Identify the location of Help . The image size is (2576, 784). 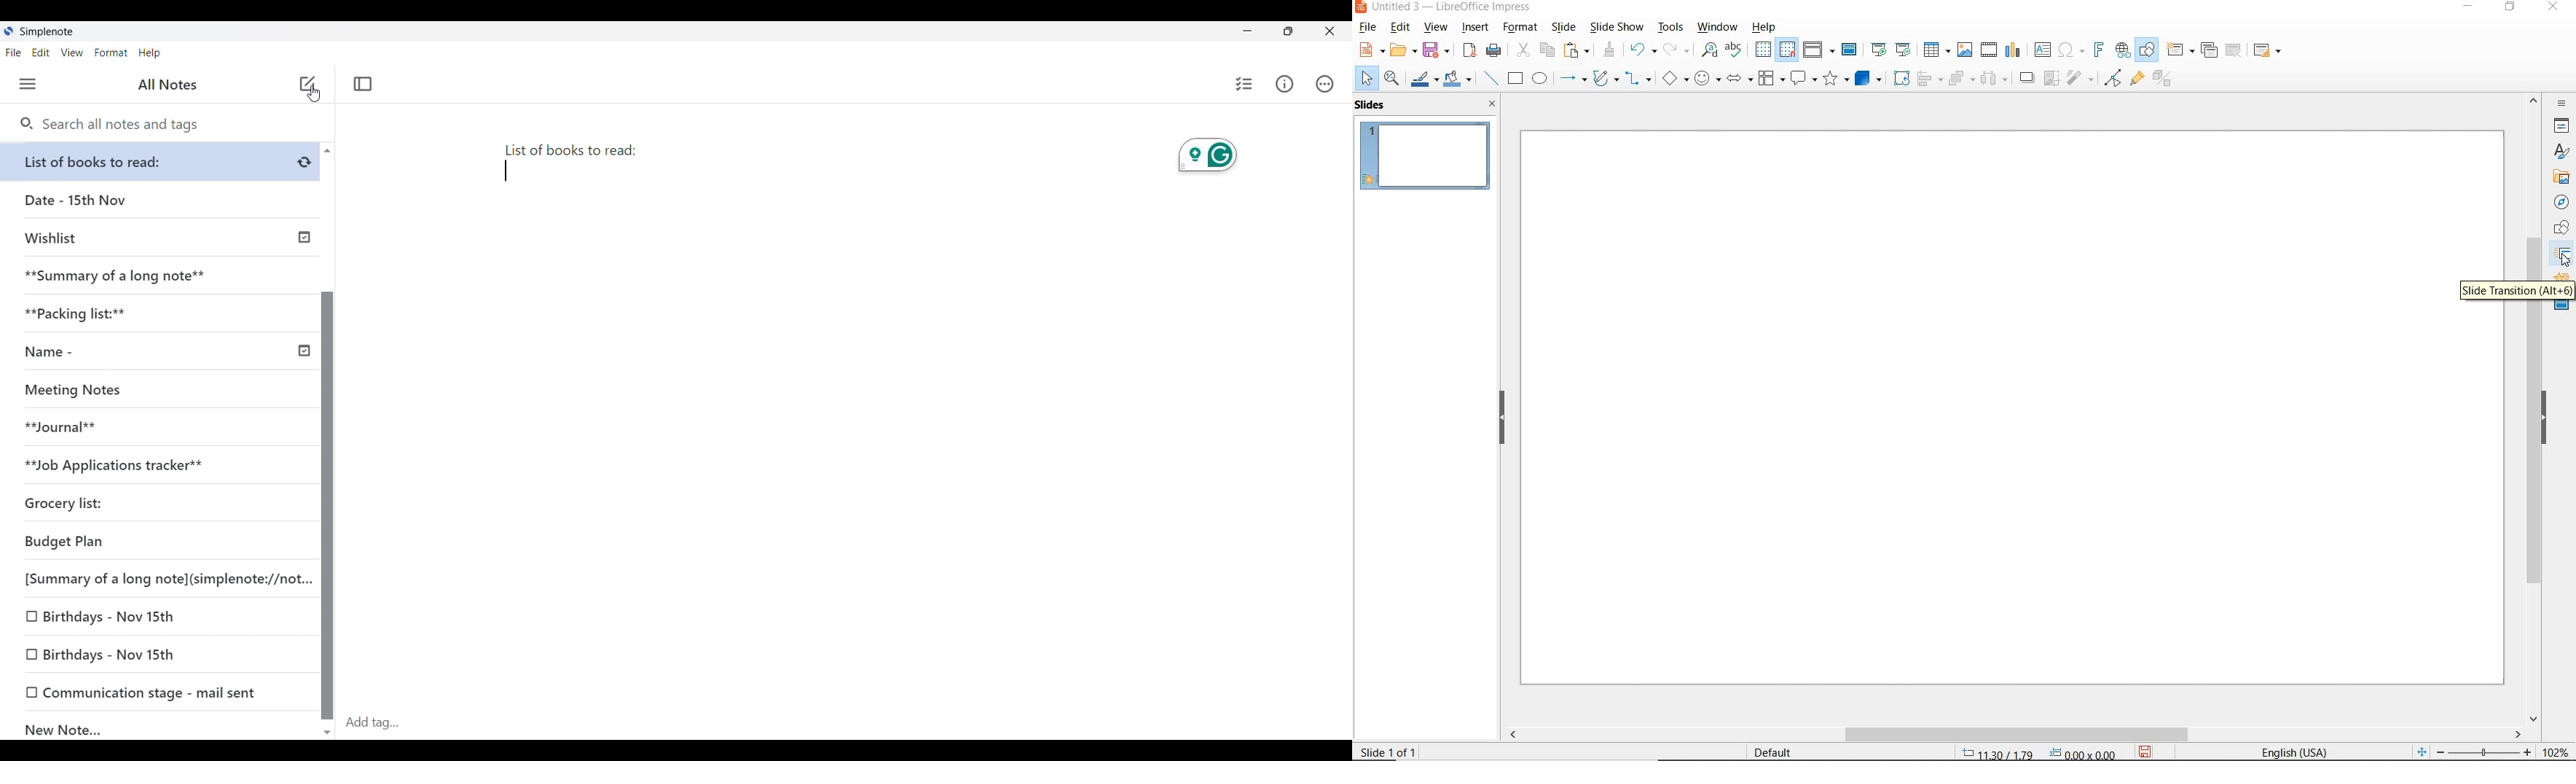
(150, 54).